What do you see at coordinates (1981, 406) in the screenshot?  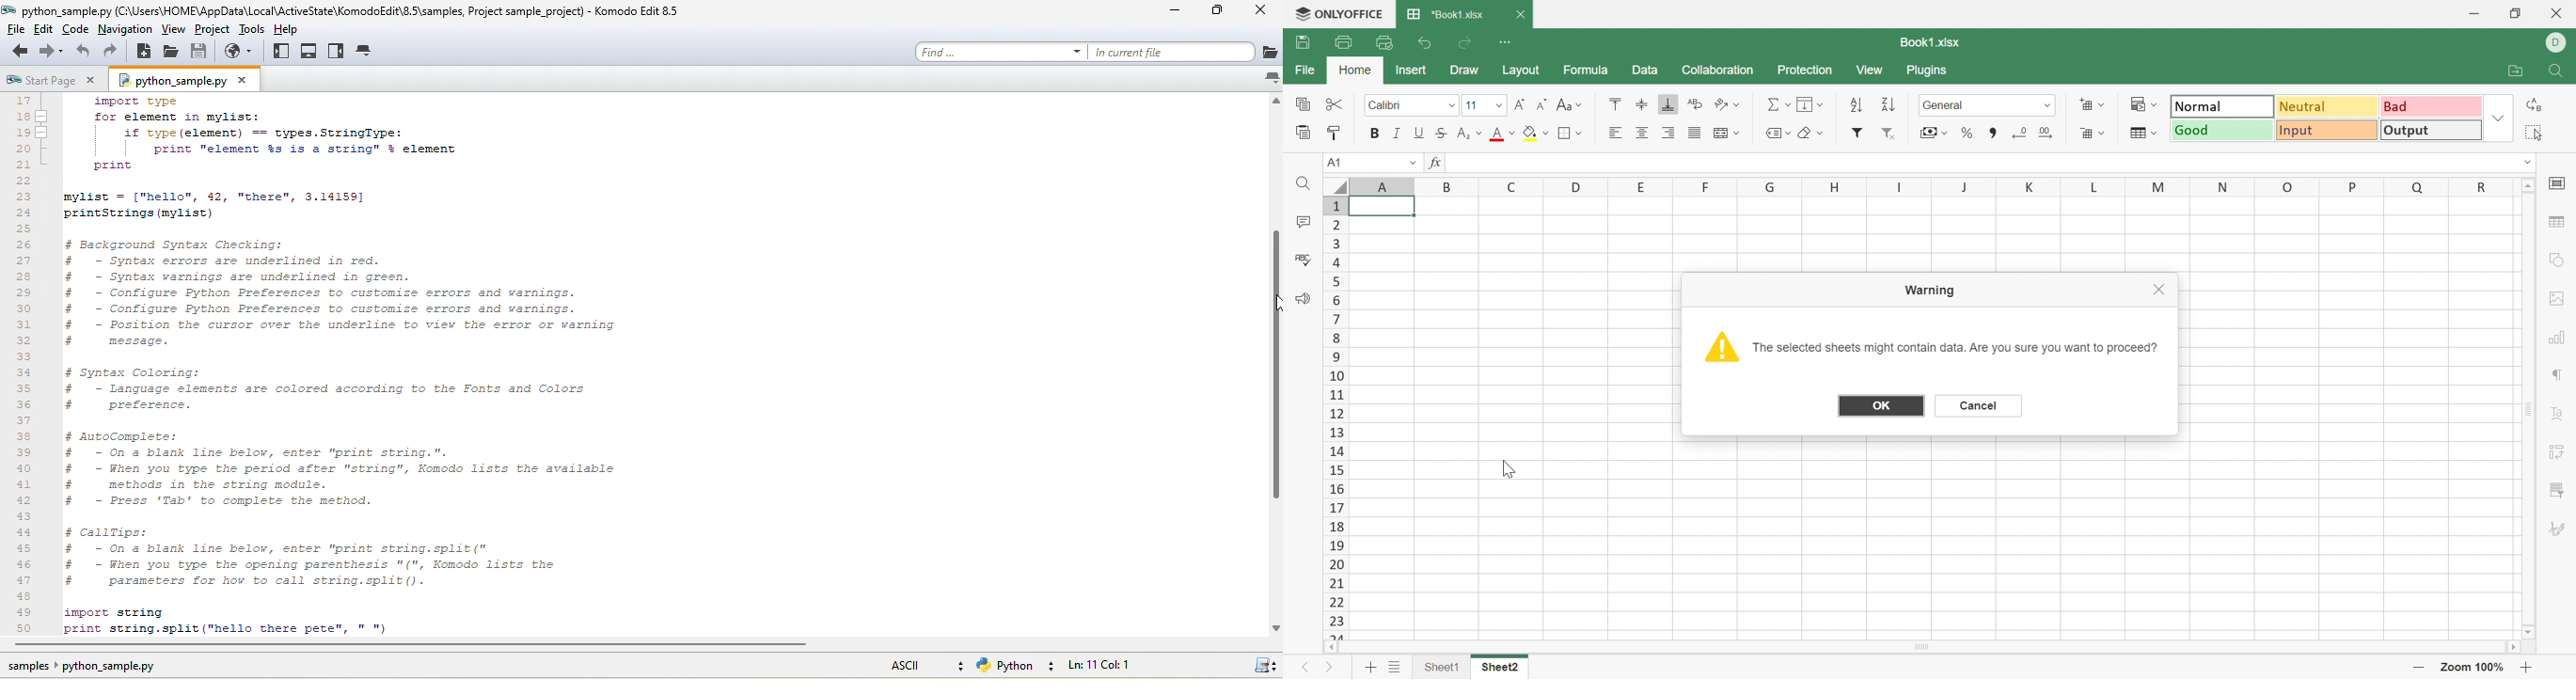 I see `Cancel` at bounding box center [1981, 406].